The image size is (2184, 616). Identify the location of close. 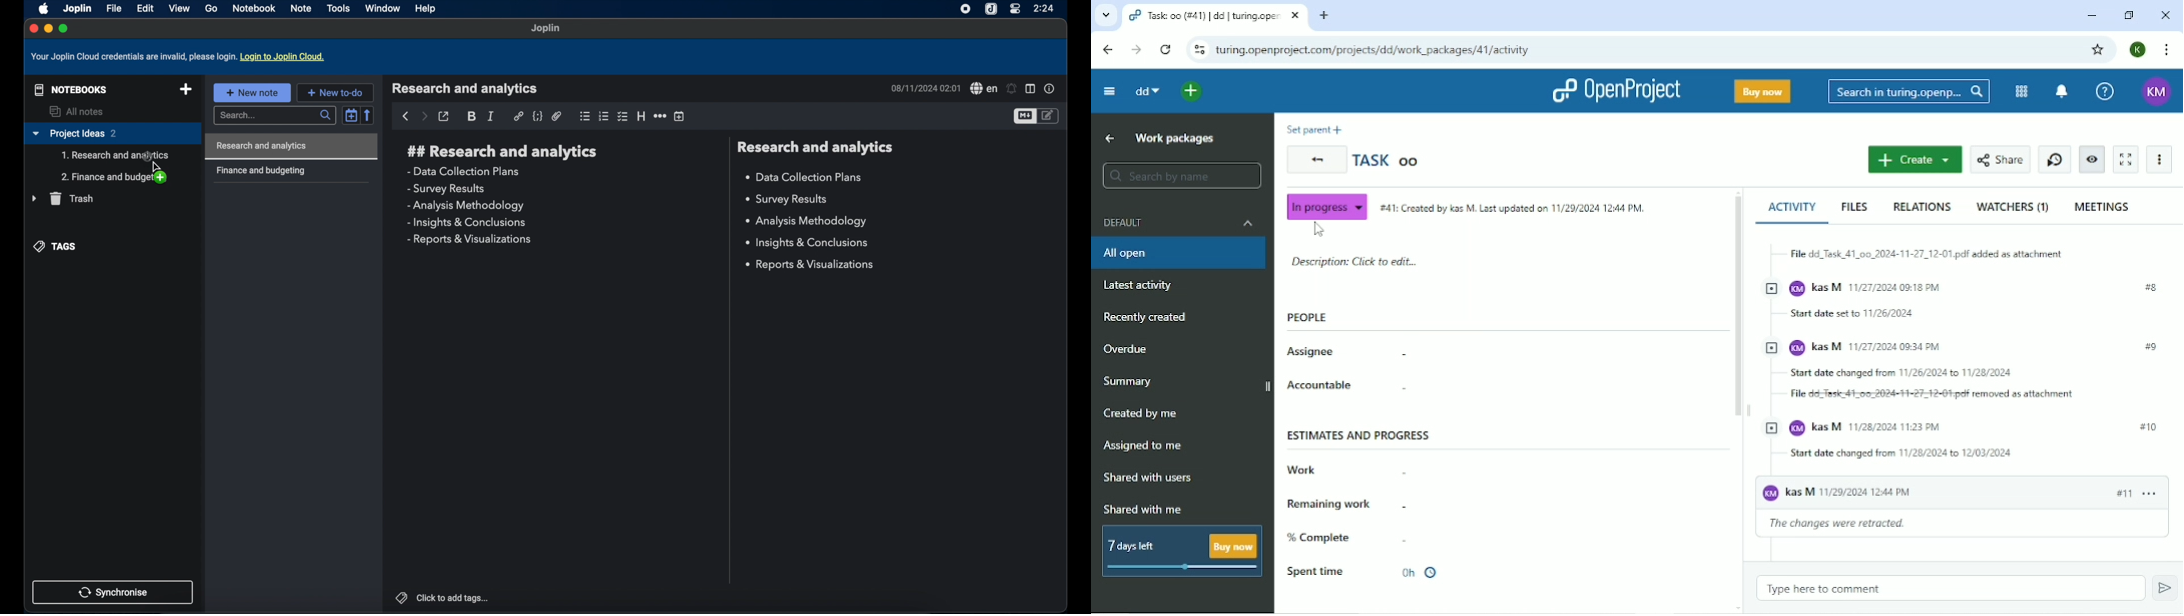
(32, 28).